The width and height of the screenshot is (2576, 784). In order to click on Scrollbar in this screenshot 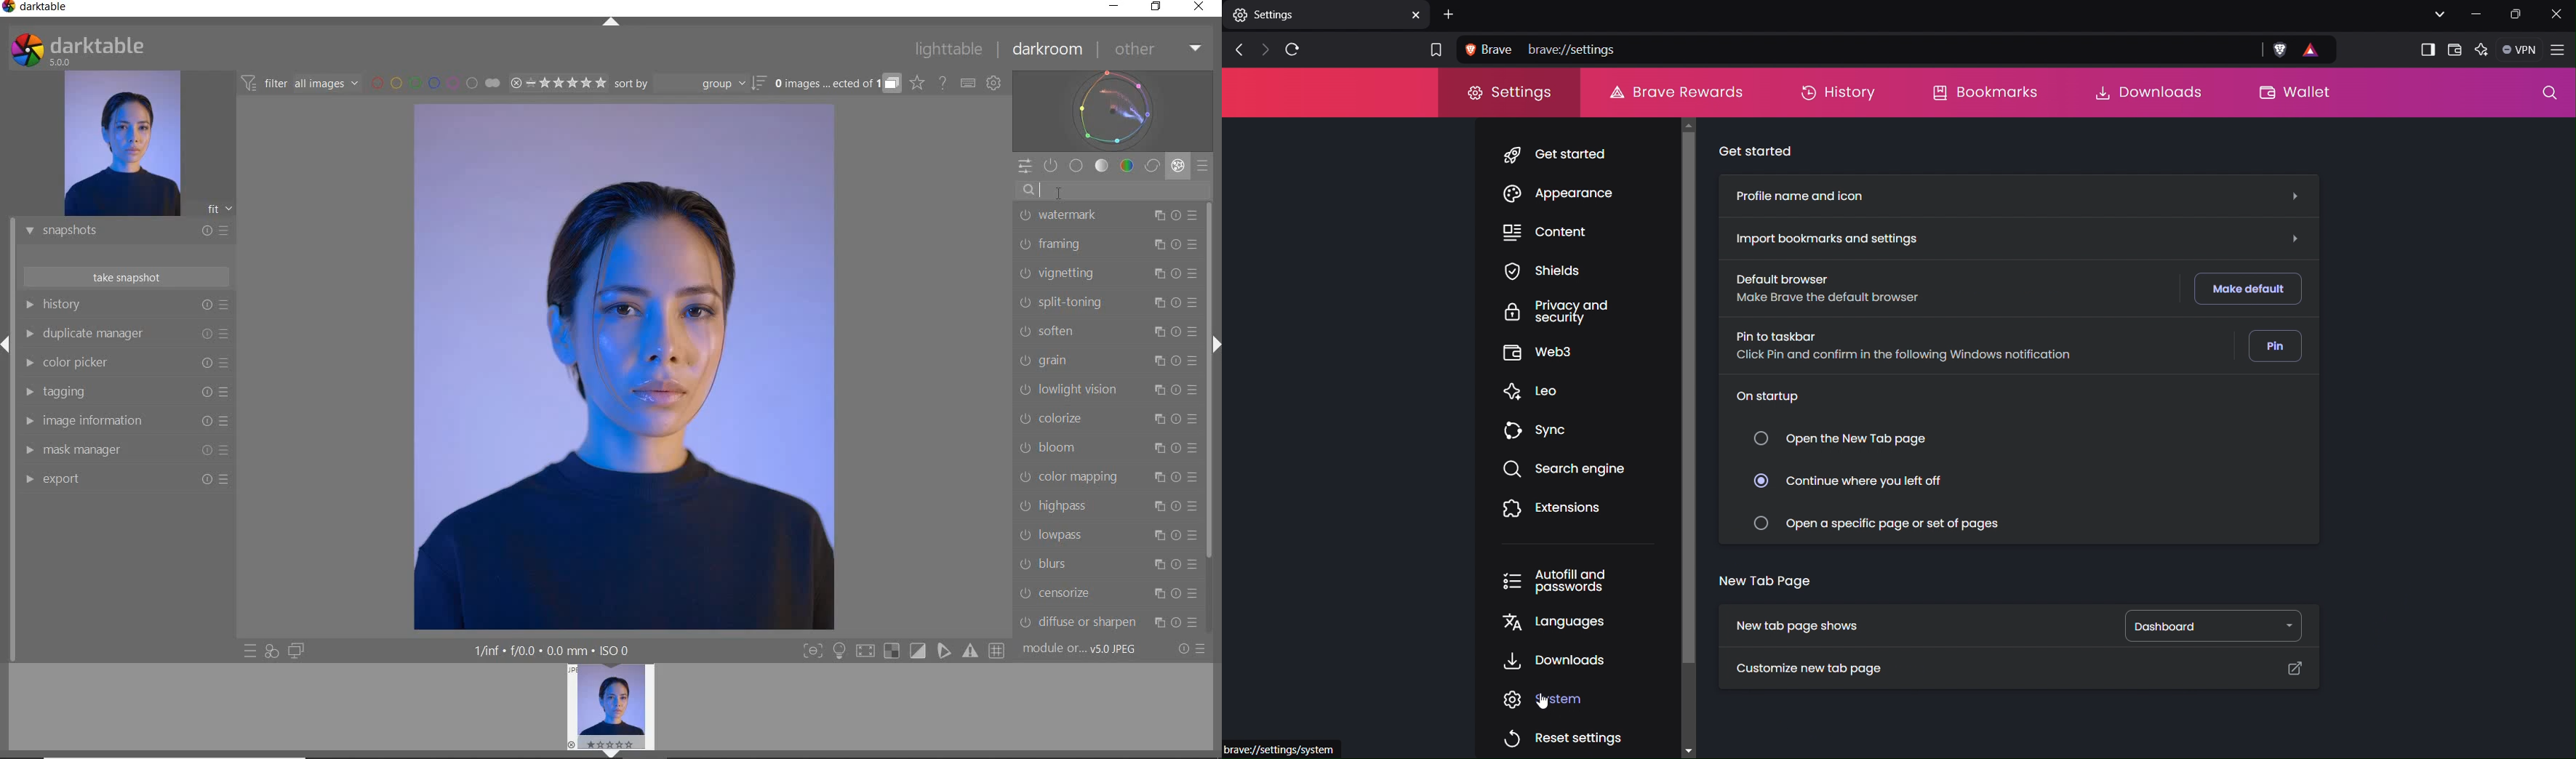, I will do `click(1691, 435)`.